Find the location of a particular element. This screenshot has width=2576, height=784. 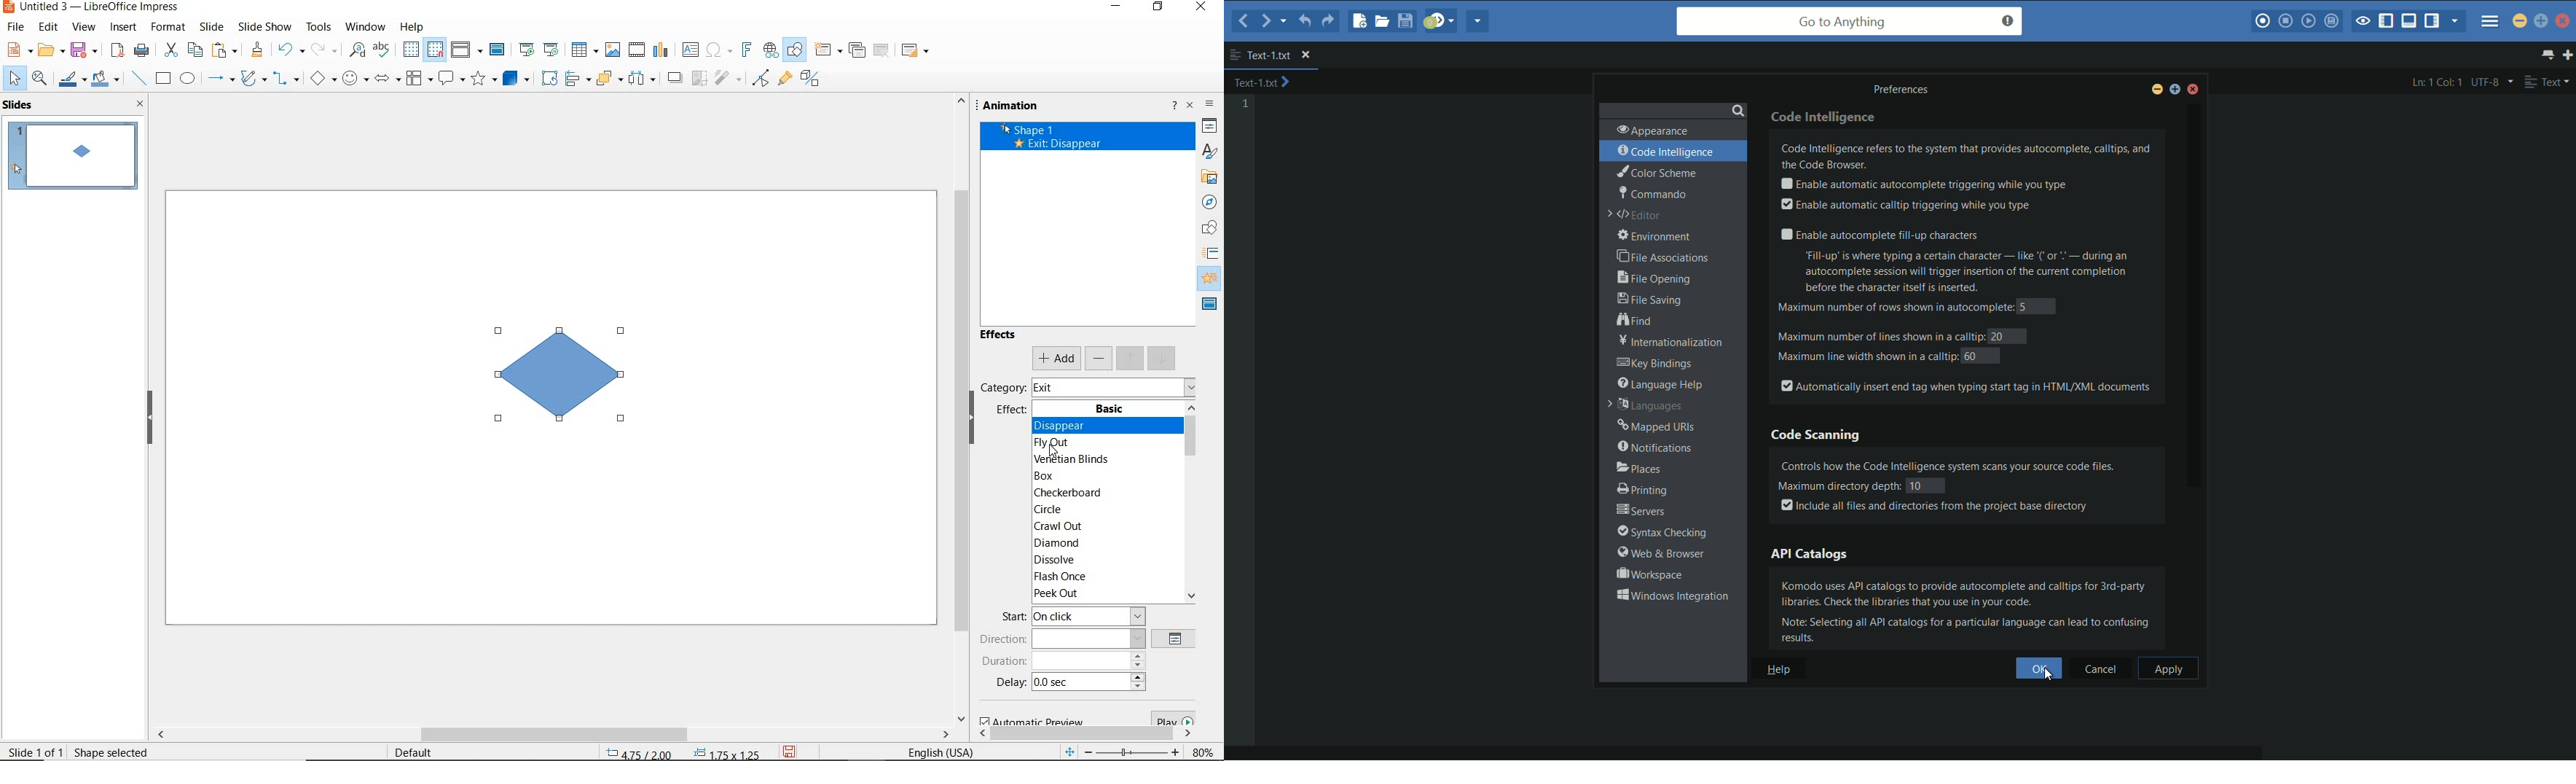

ok is located at coordinates (2037, 669).